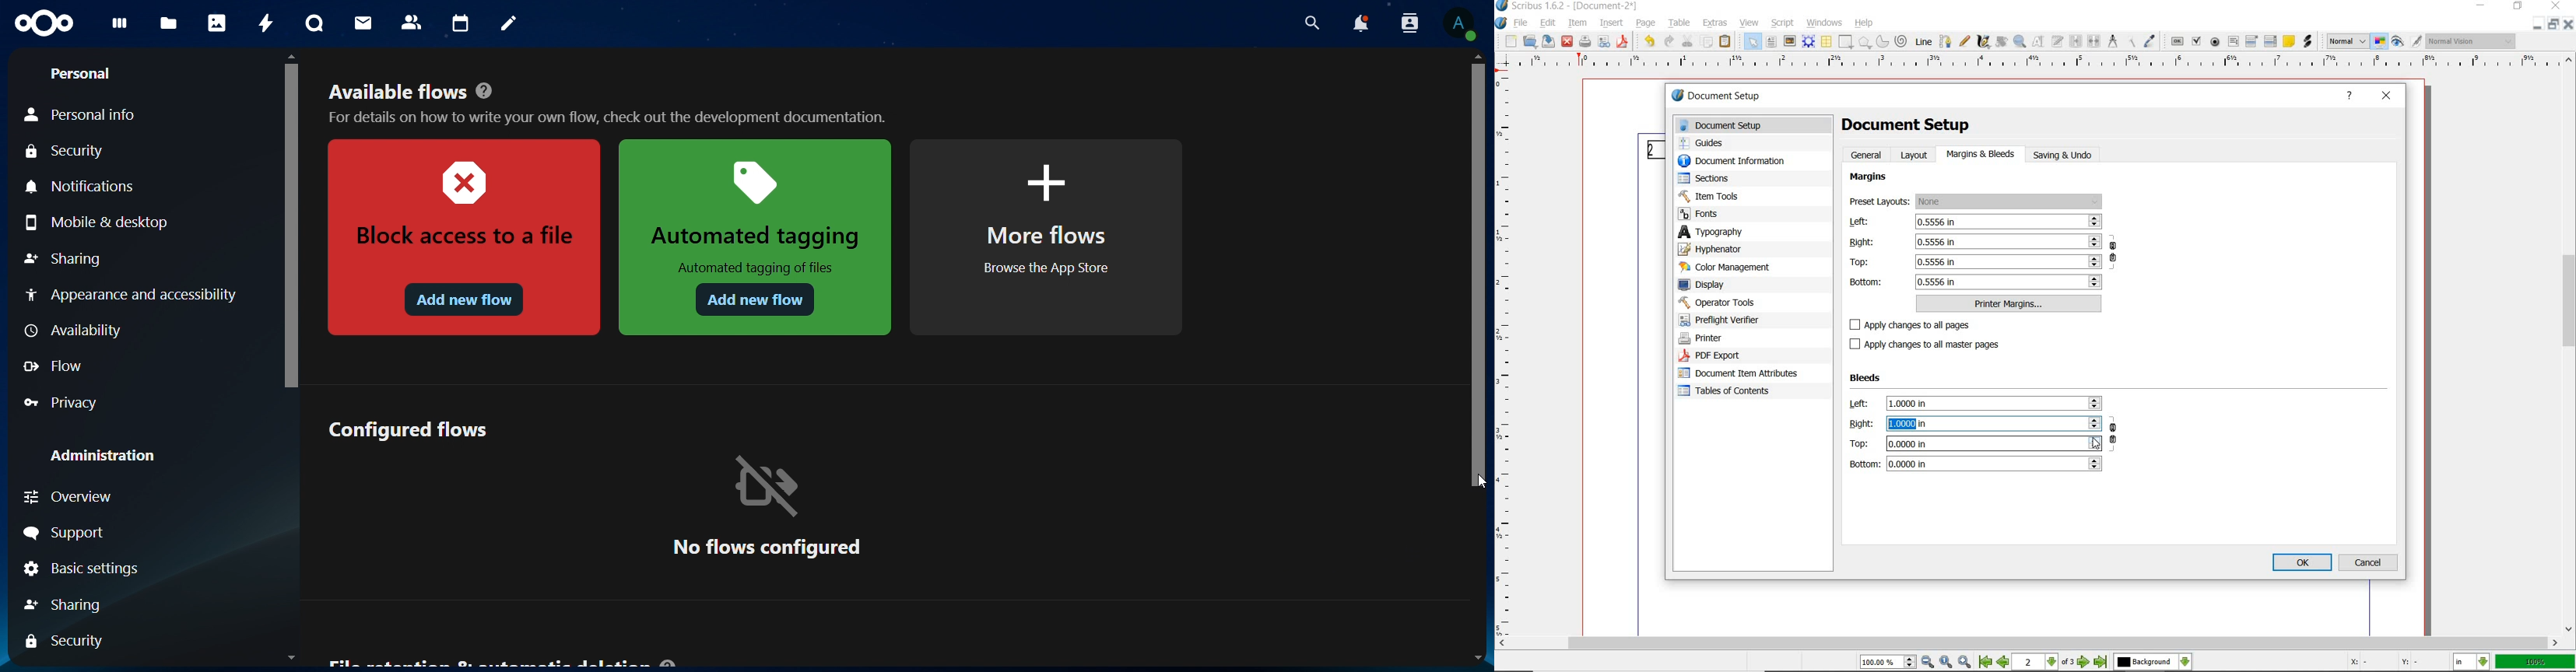 The width and height of the screenshot is (2576, 672). What do you see at coordinates (1308, 23) in the screenshot?
I see `search` at bounding box center [1308, 23].